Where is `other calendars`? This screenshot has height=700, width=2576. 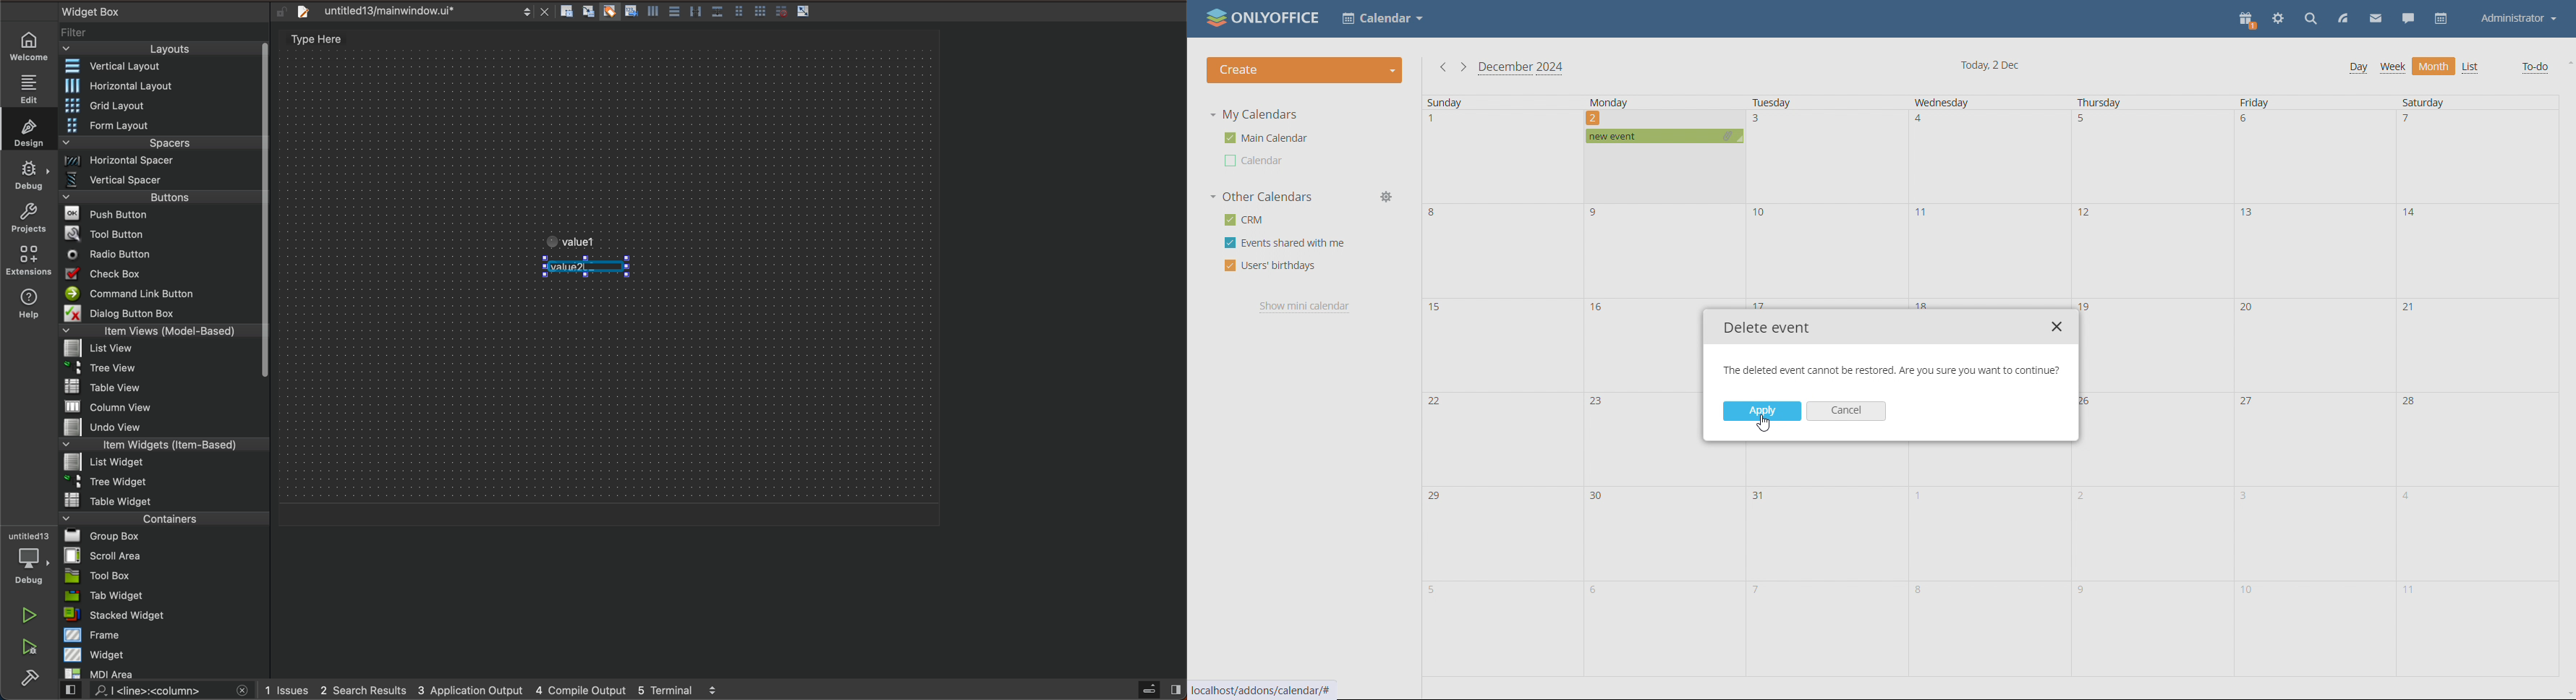 other calendars is located at coordinates (1261, 197).